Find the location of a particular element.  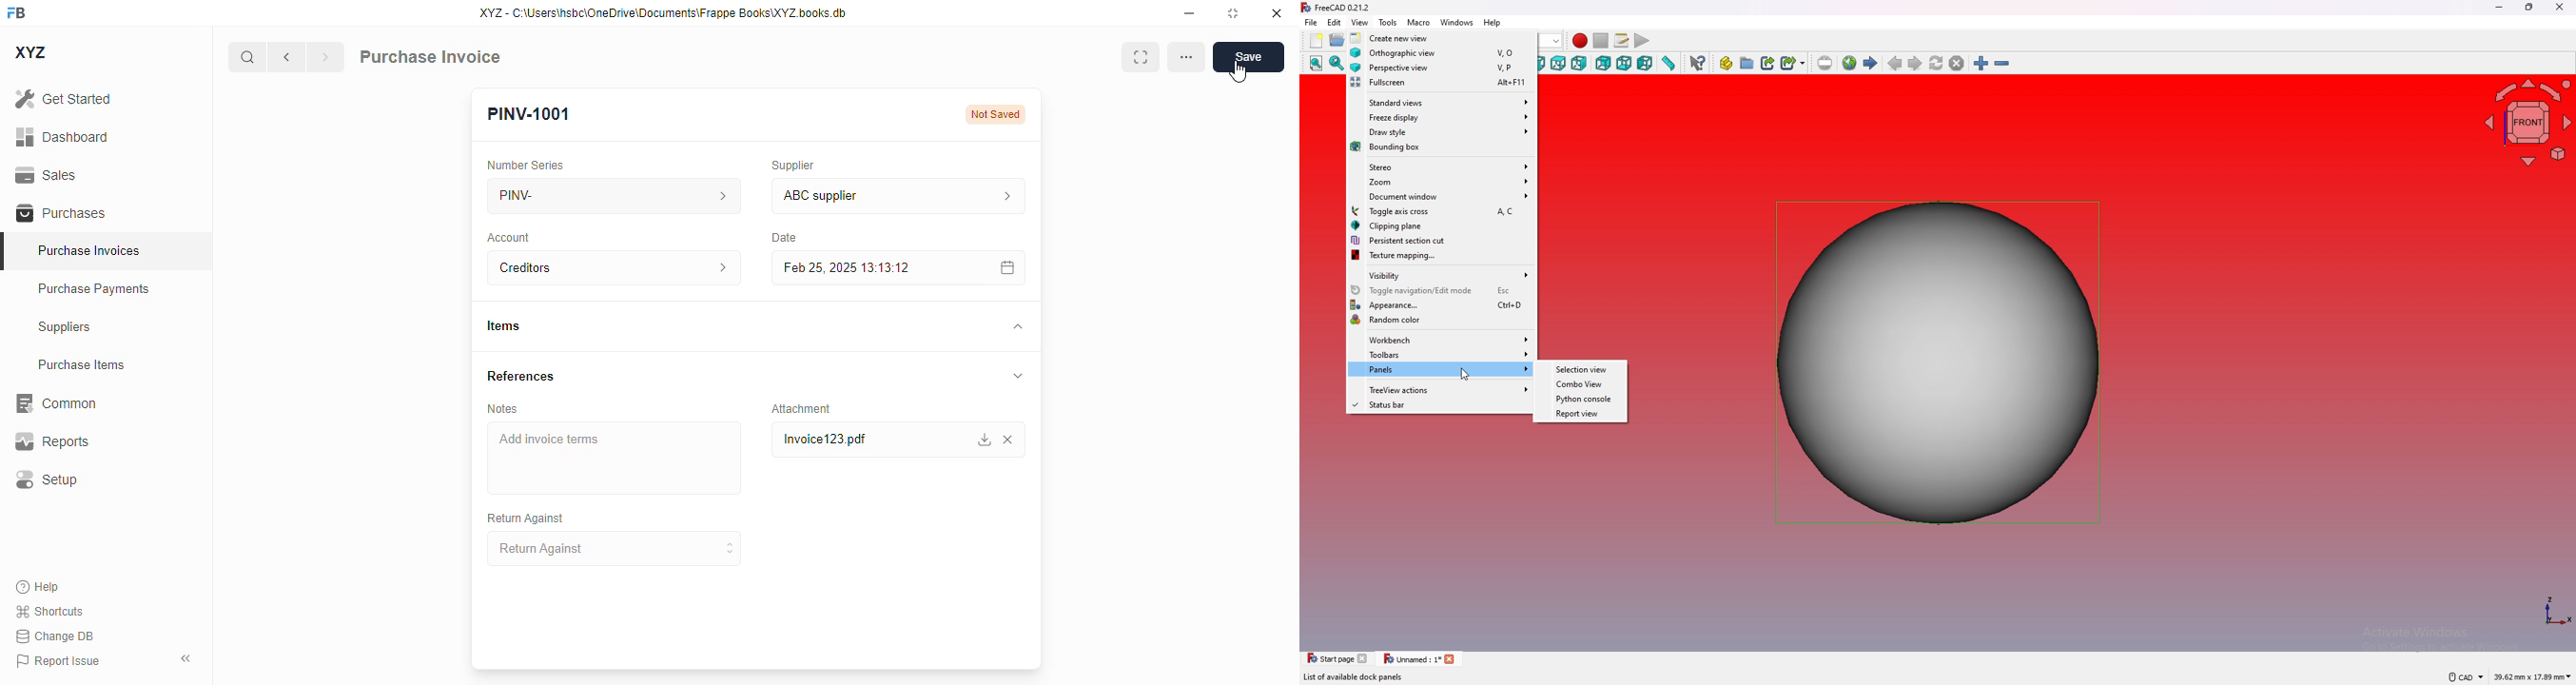

return against is located at coordinates (615, 549).